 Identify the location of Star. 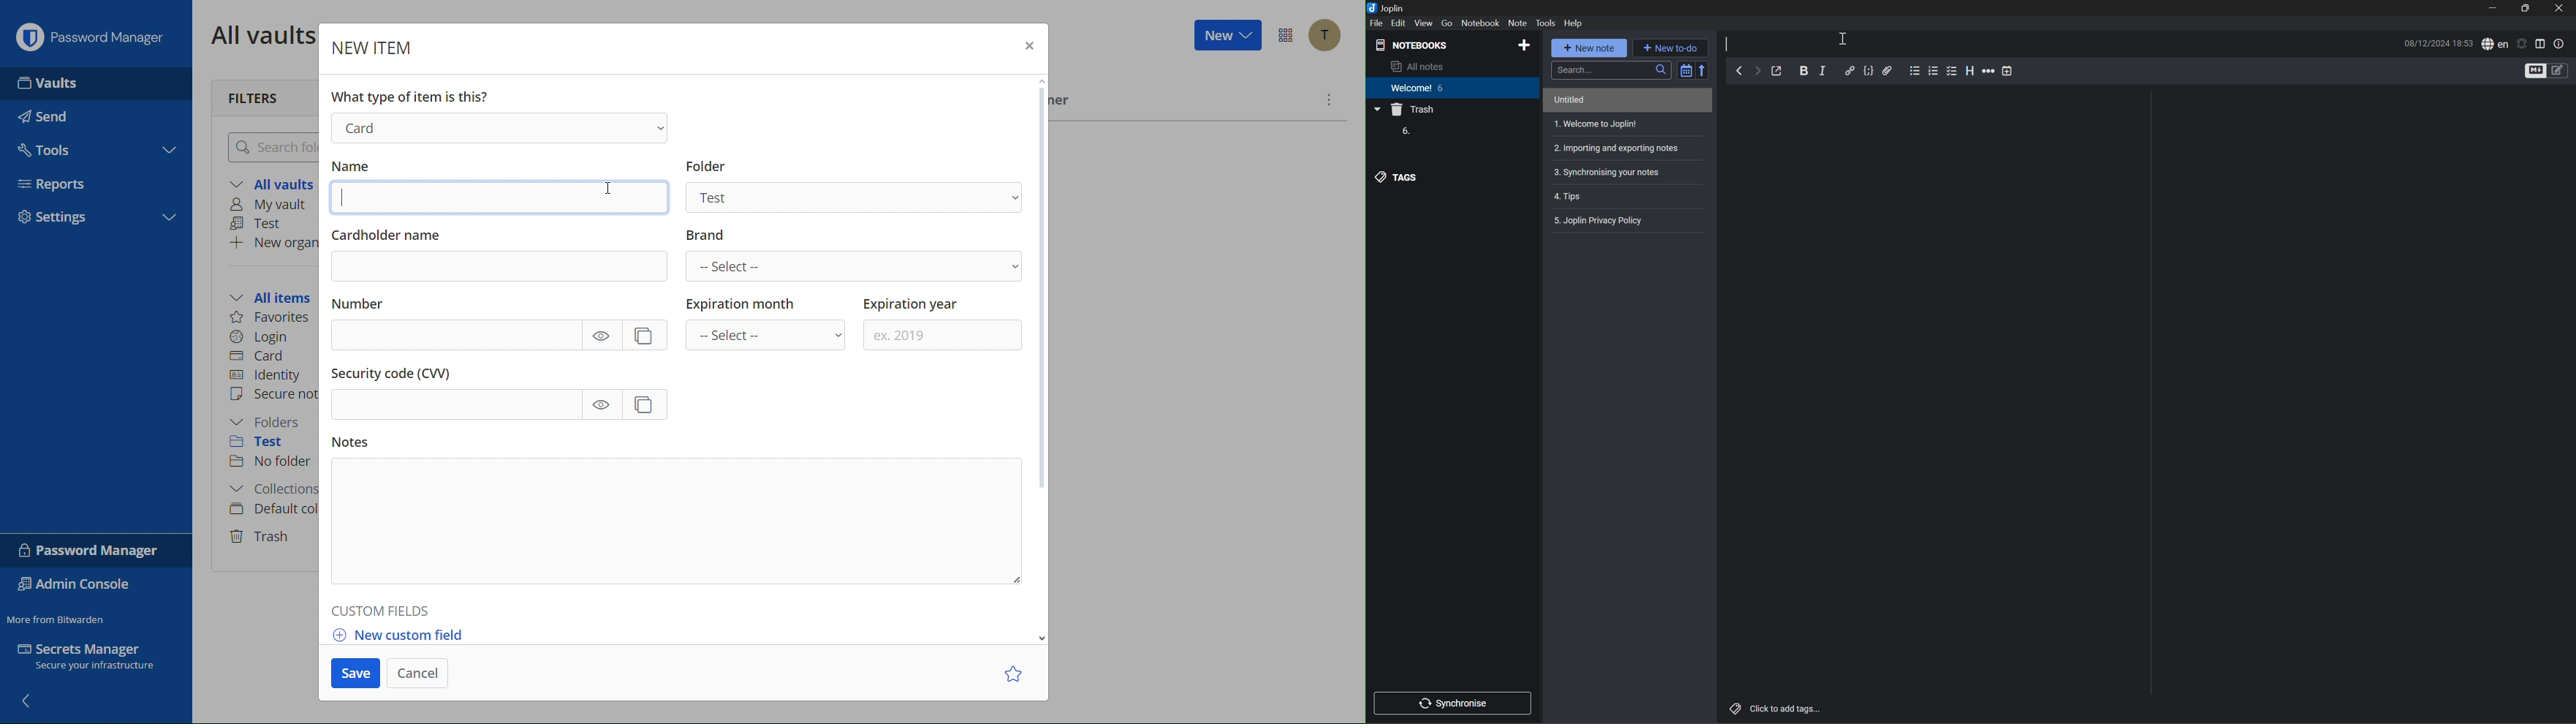
(1015, 676).